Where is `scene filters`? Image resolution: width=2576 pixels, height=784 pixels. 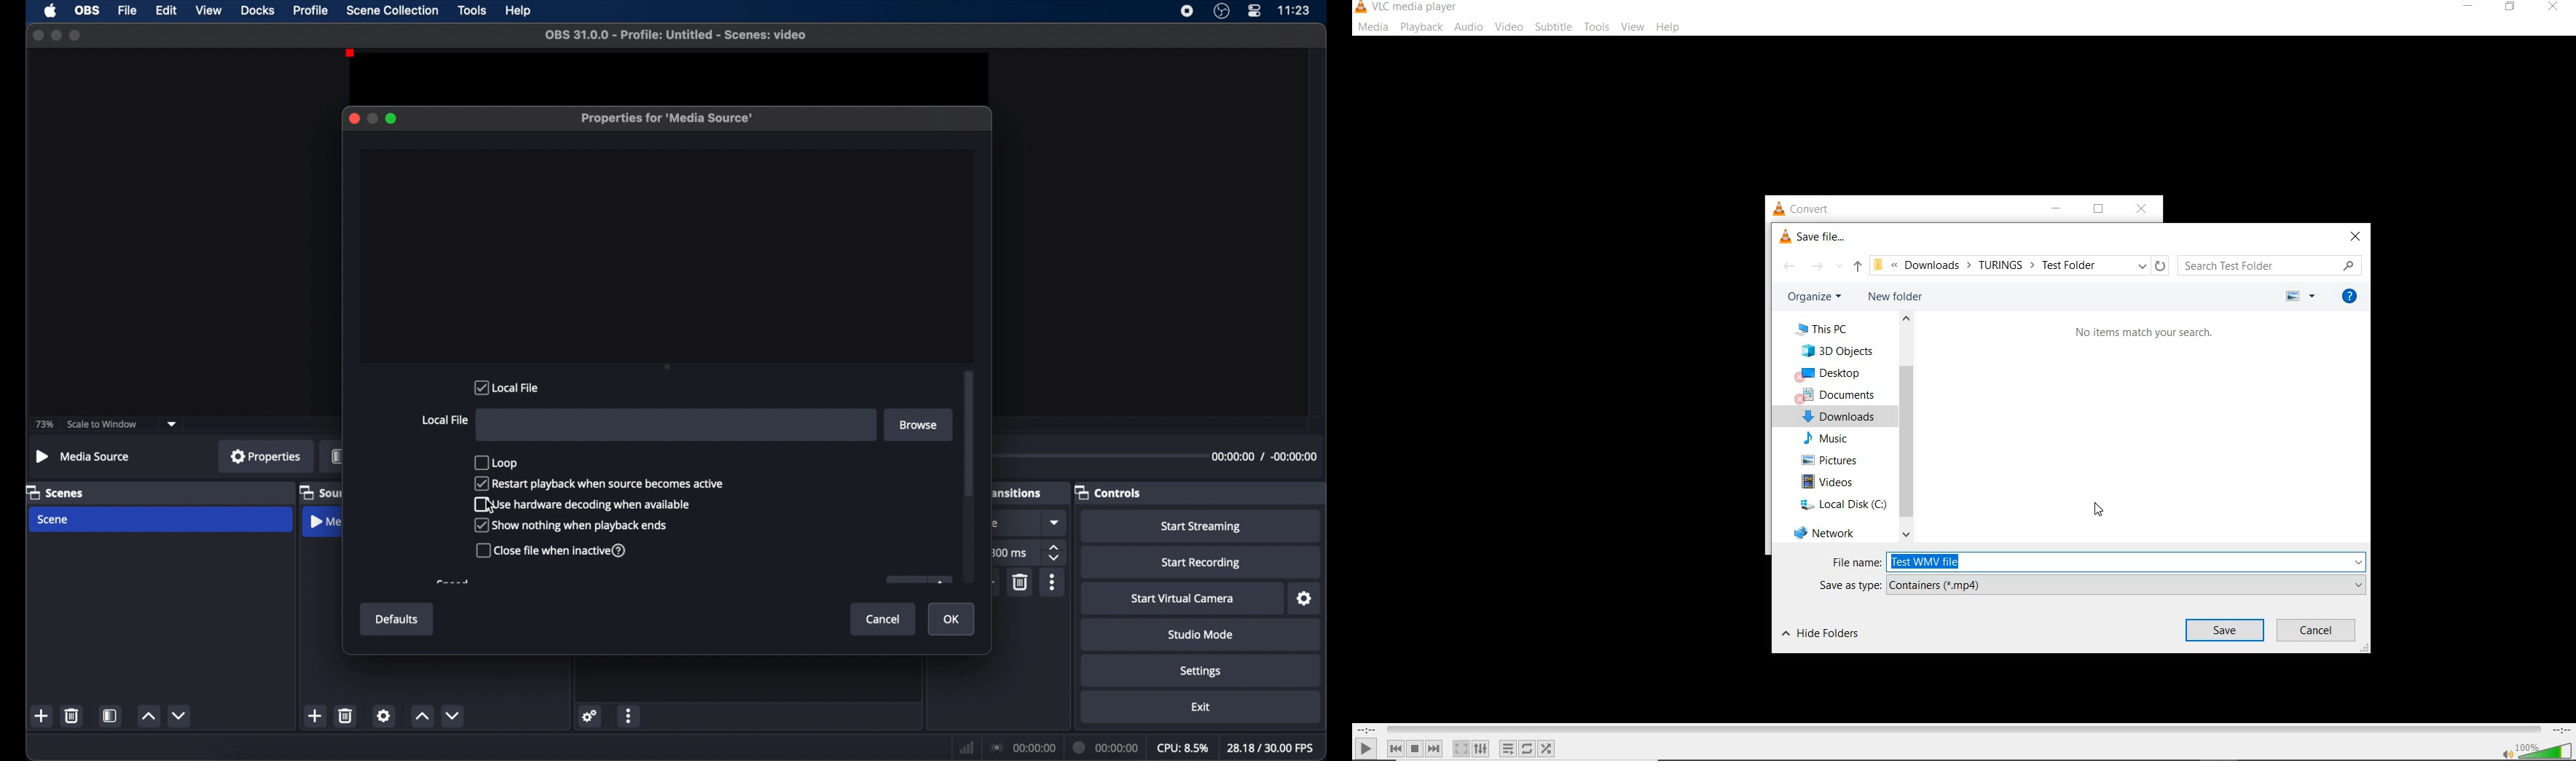 scene filters is located at coordinates (111, 716).